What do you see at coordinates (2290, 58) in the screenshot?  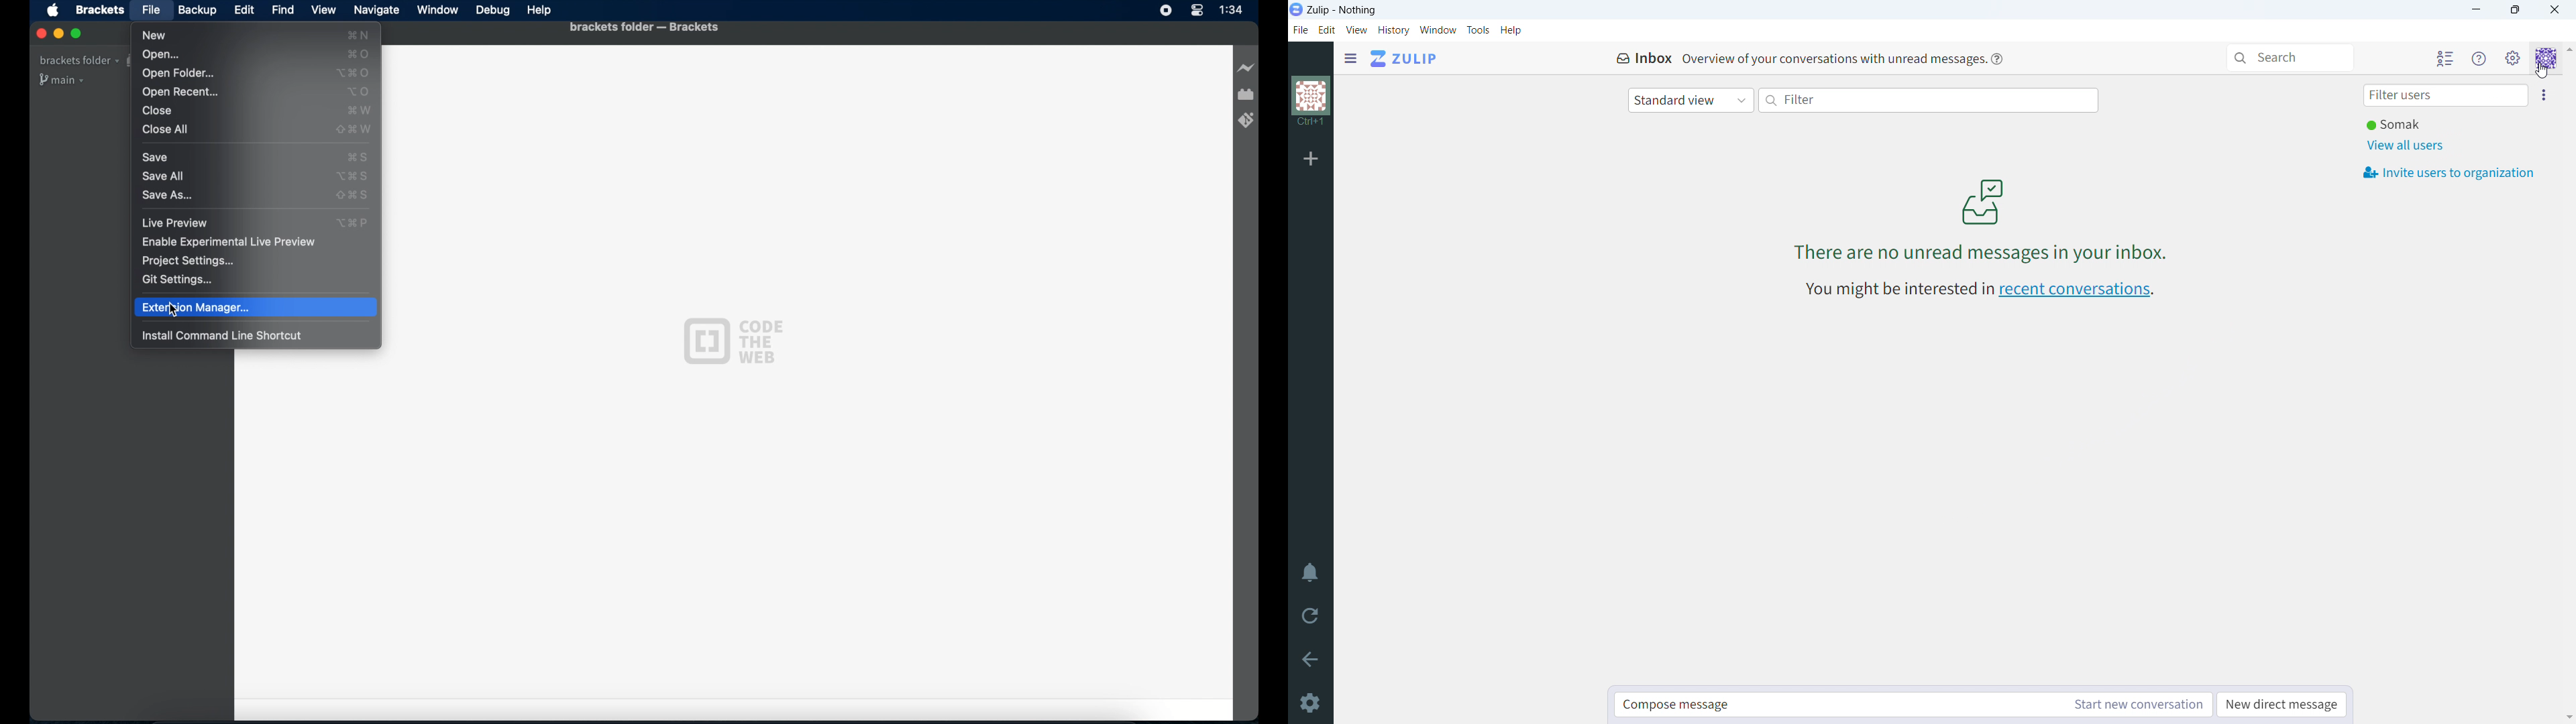 I see `search` at bounding box center [2290, 58].